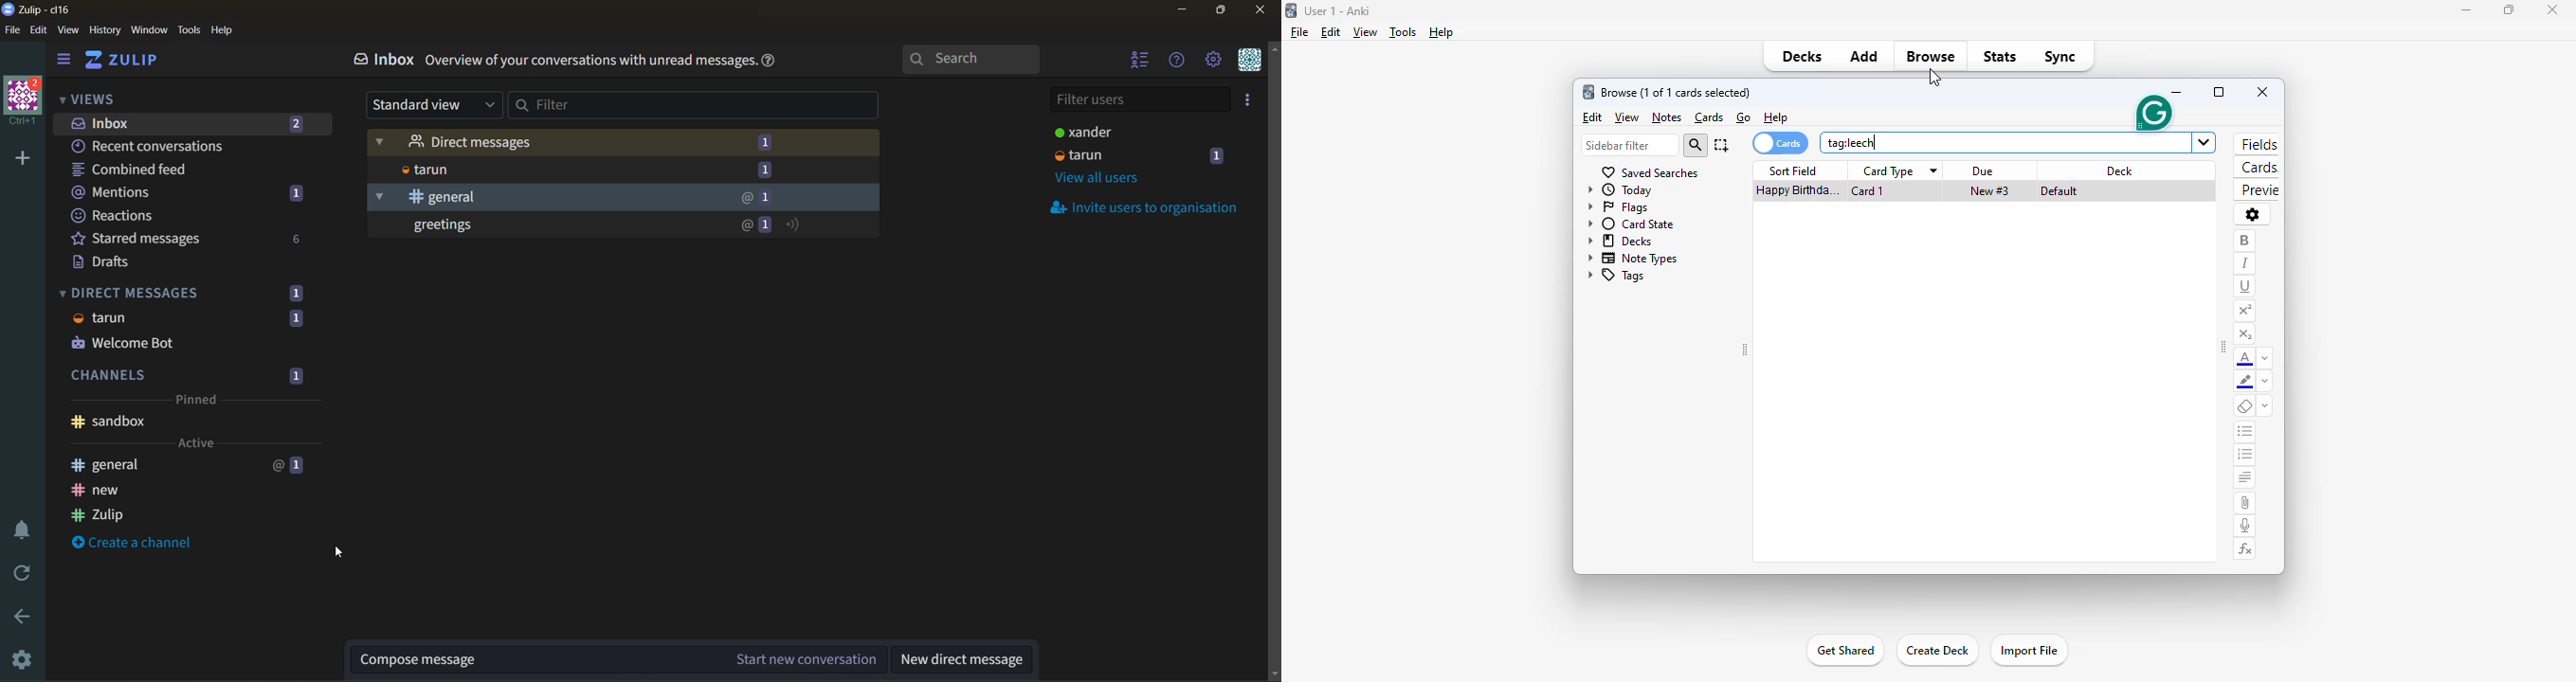  What do you see at coordinates (1745, 350) in the screenshot?
I see `toggle sidebar` at bounding box center [1745, 350].